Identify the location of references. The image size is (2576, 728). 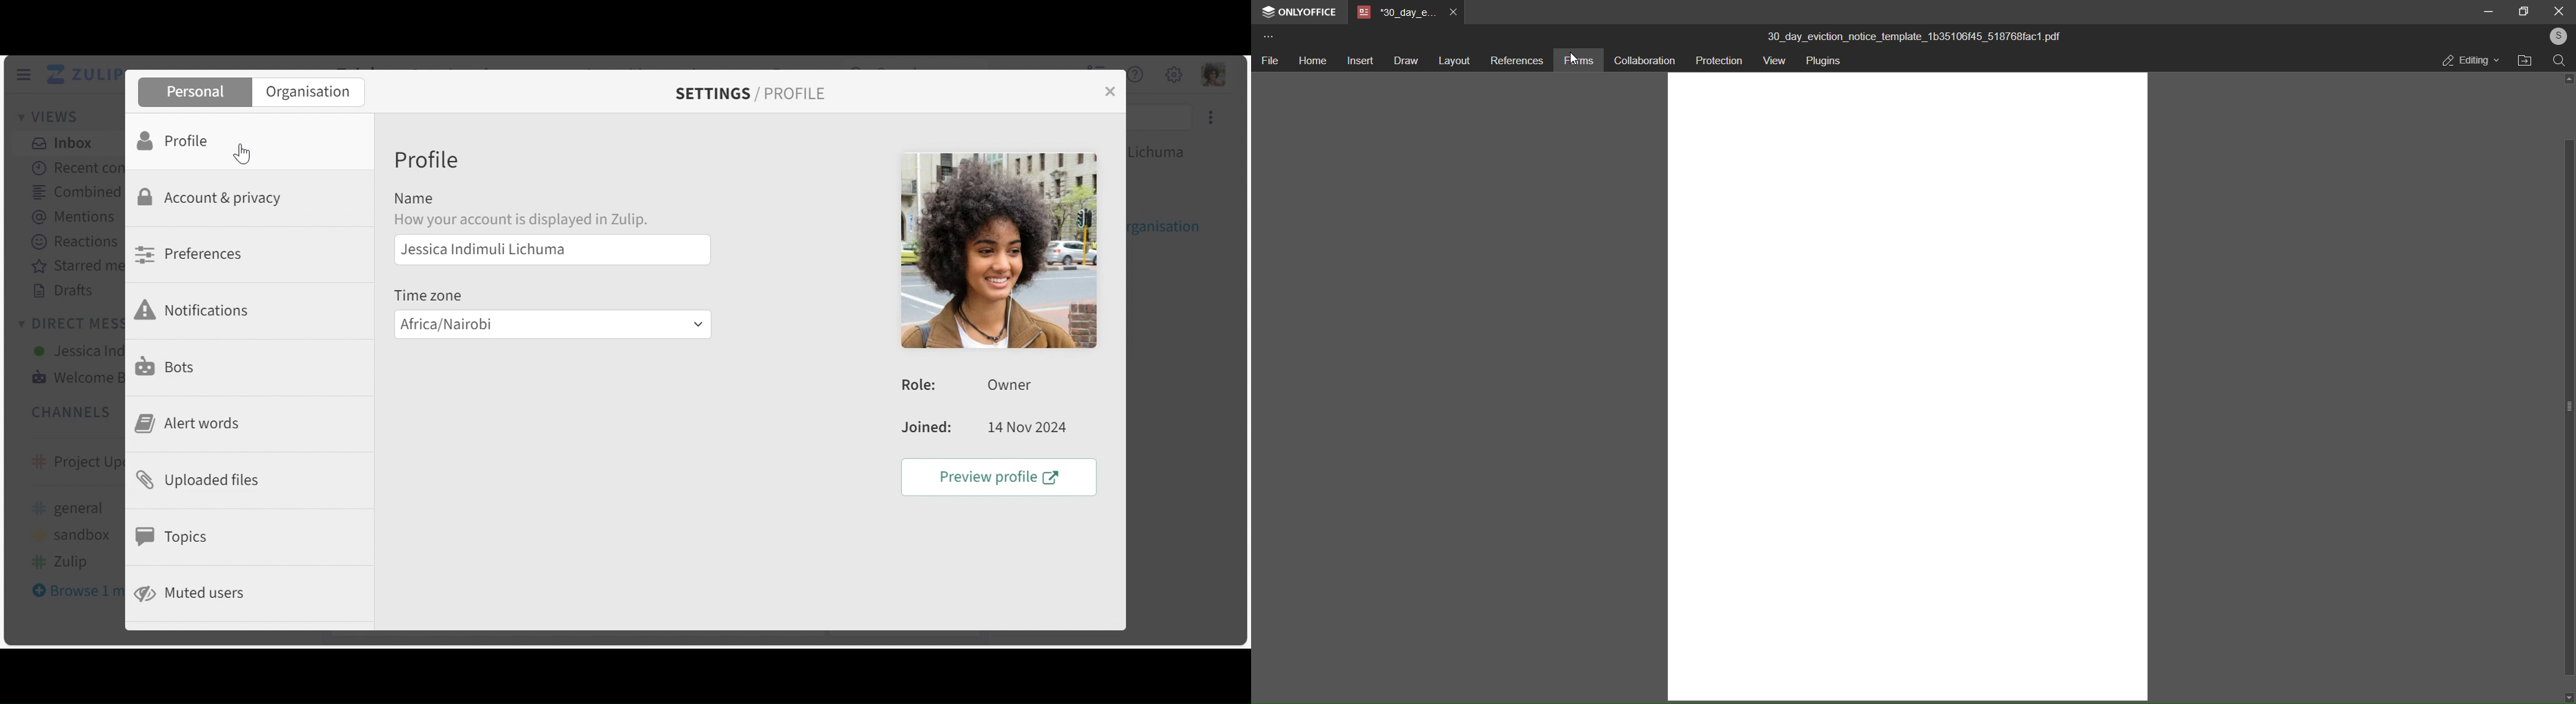
(1517, 59).